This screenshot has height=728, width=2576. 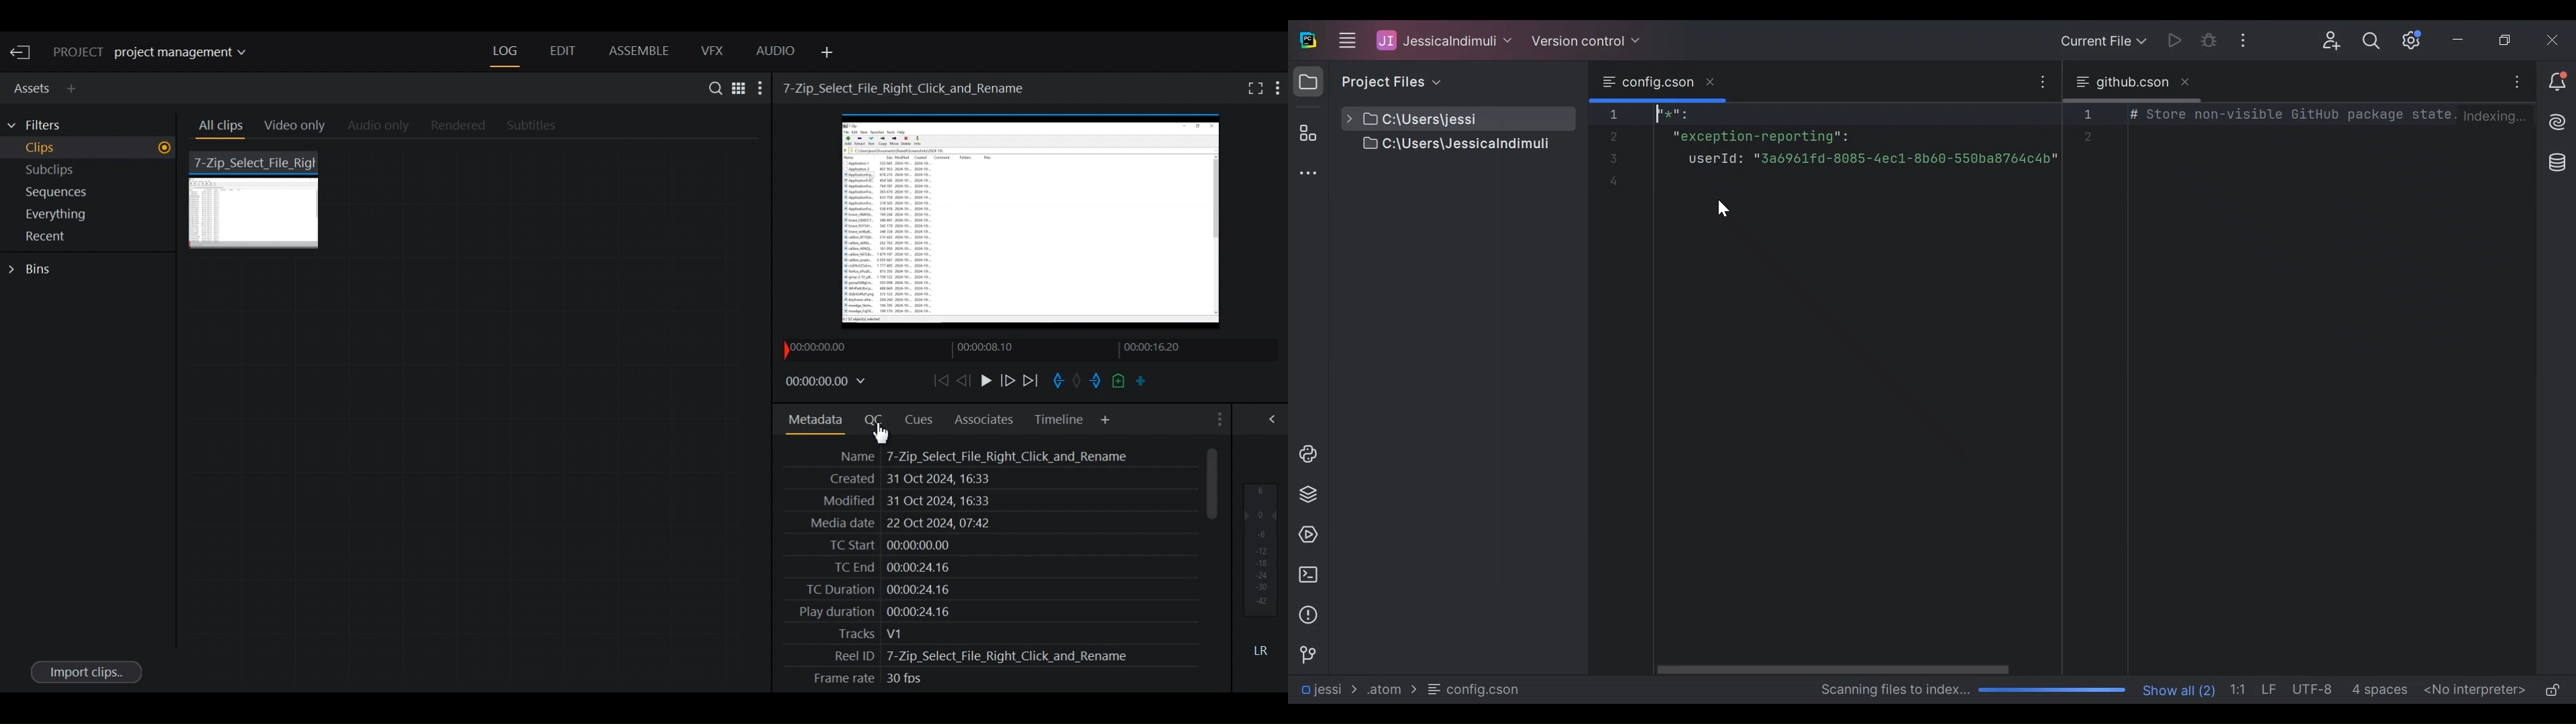 I want to click on Horizontal Scroll bar, so click(x=1834, y=669).